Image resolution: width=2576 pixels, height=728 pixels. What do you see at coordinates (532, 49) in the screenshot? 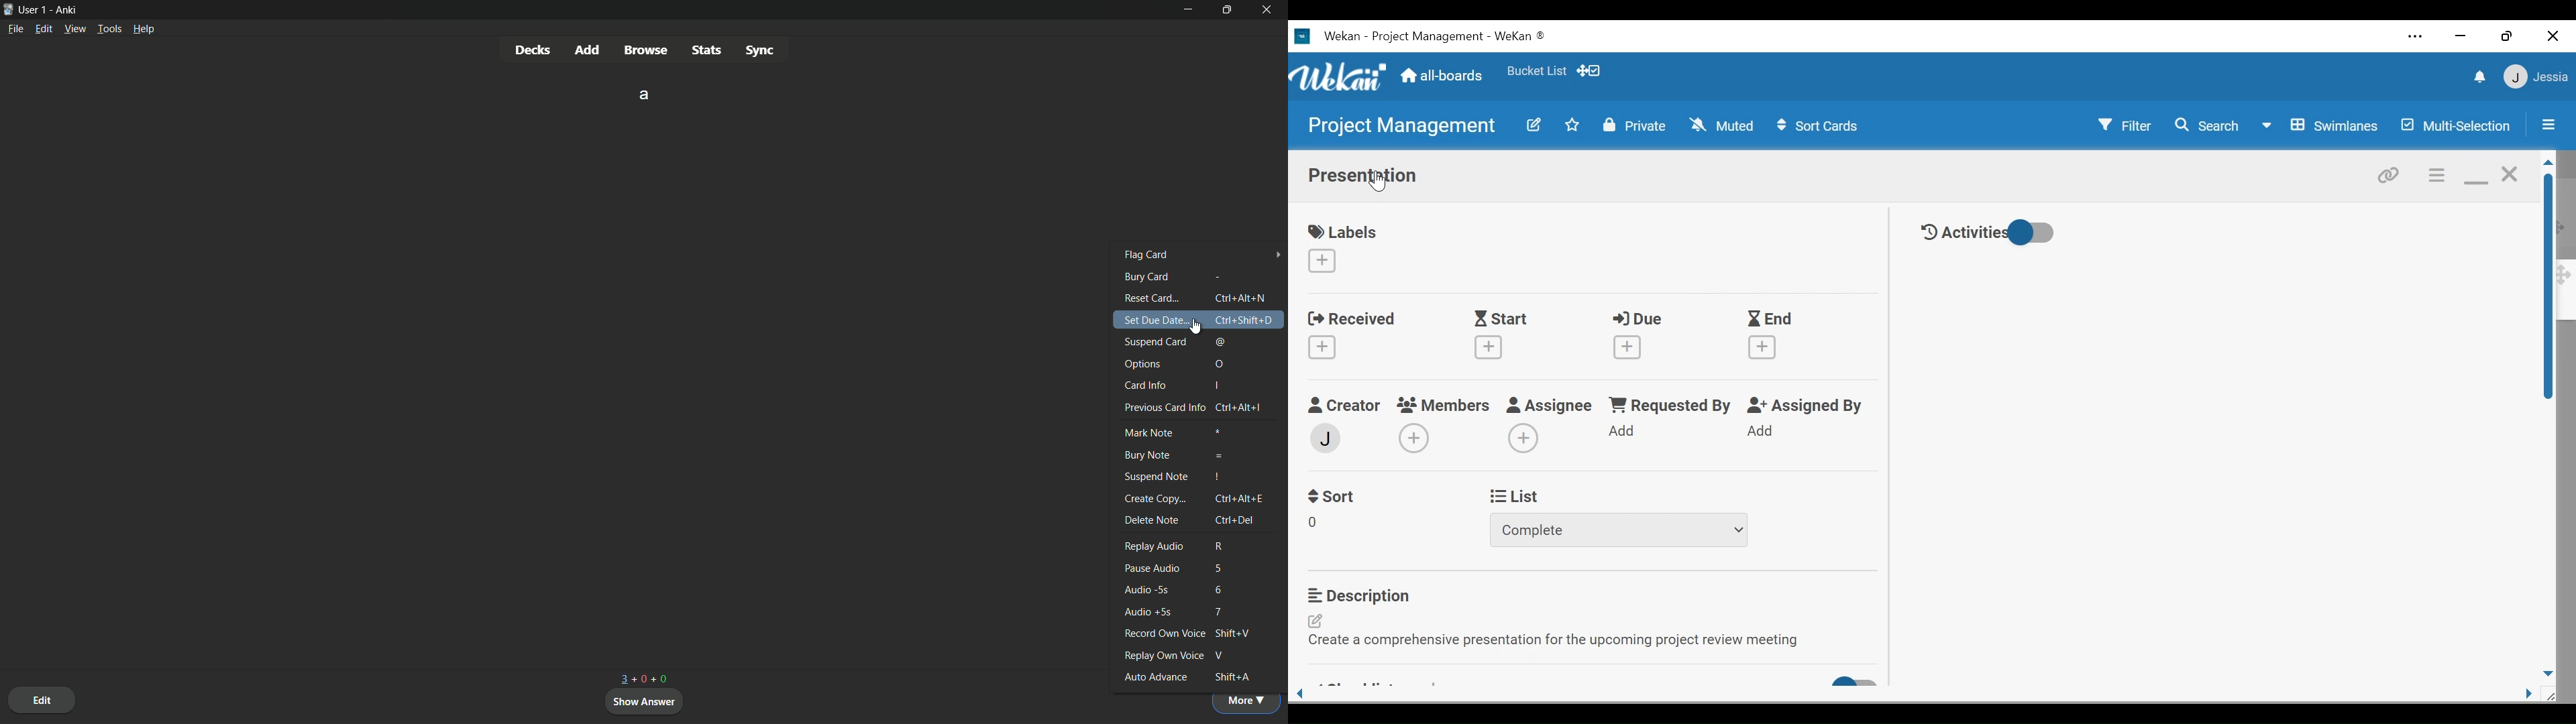
I see `decks` at bounding box center [532, 49].